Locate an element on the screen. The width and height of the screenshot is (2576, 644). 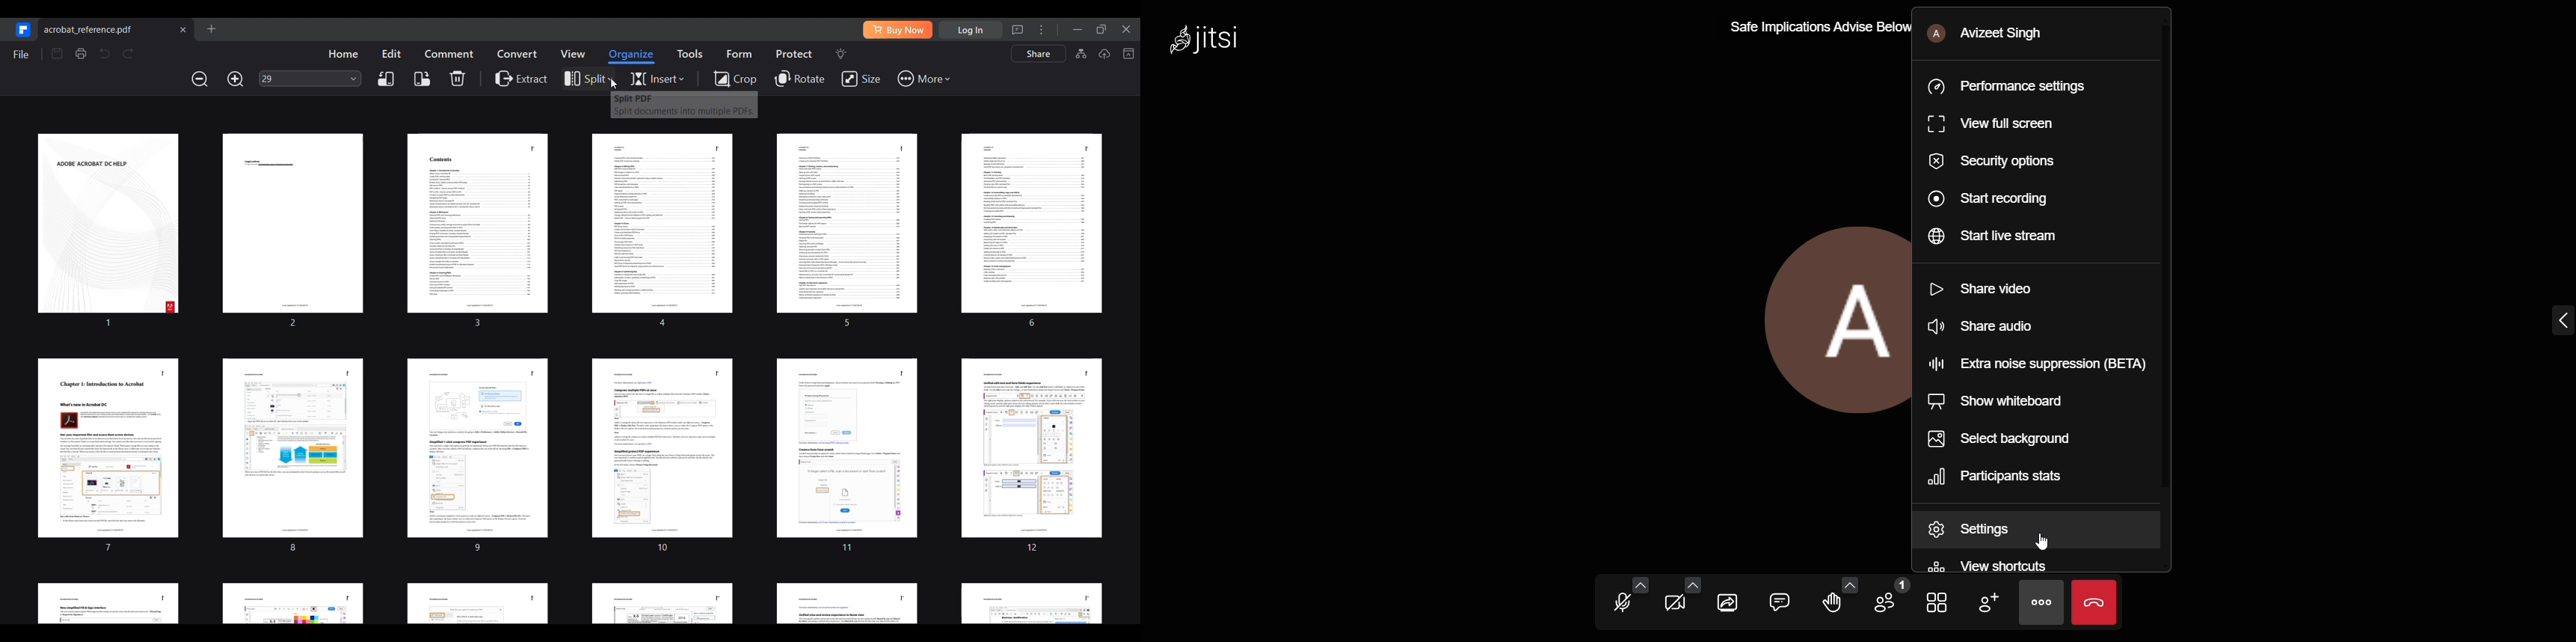
video setting is located at coordinates (1693, 584).